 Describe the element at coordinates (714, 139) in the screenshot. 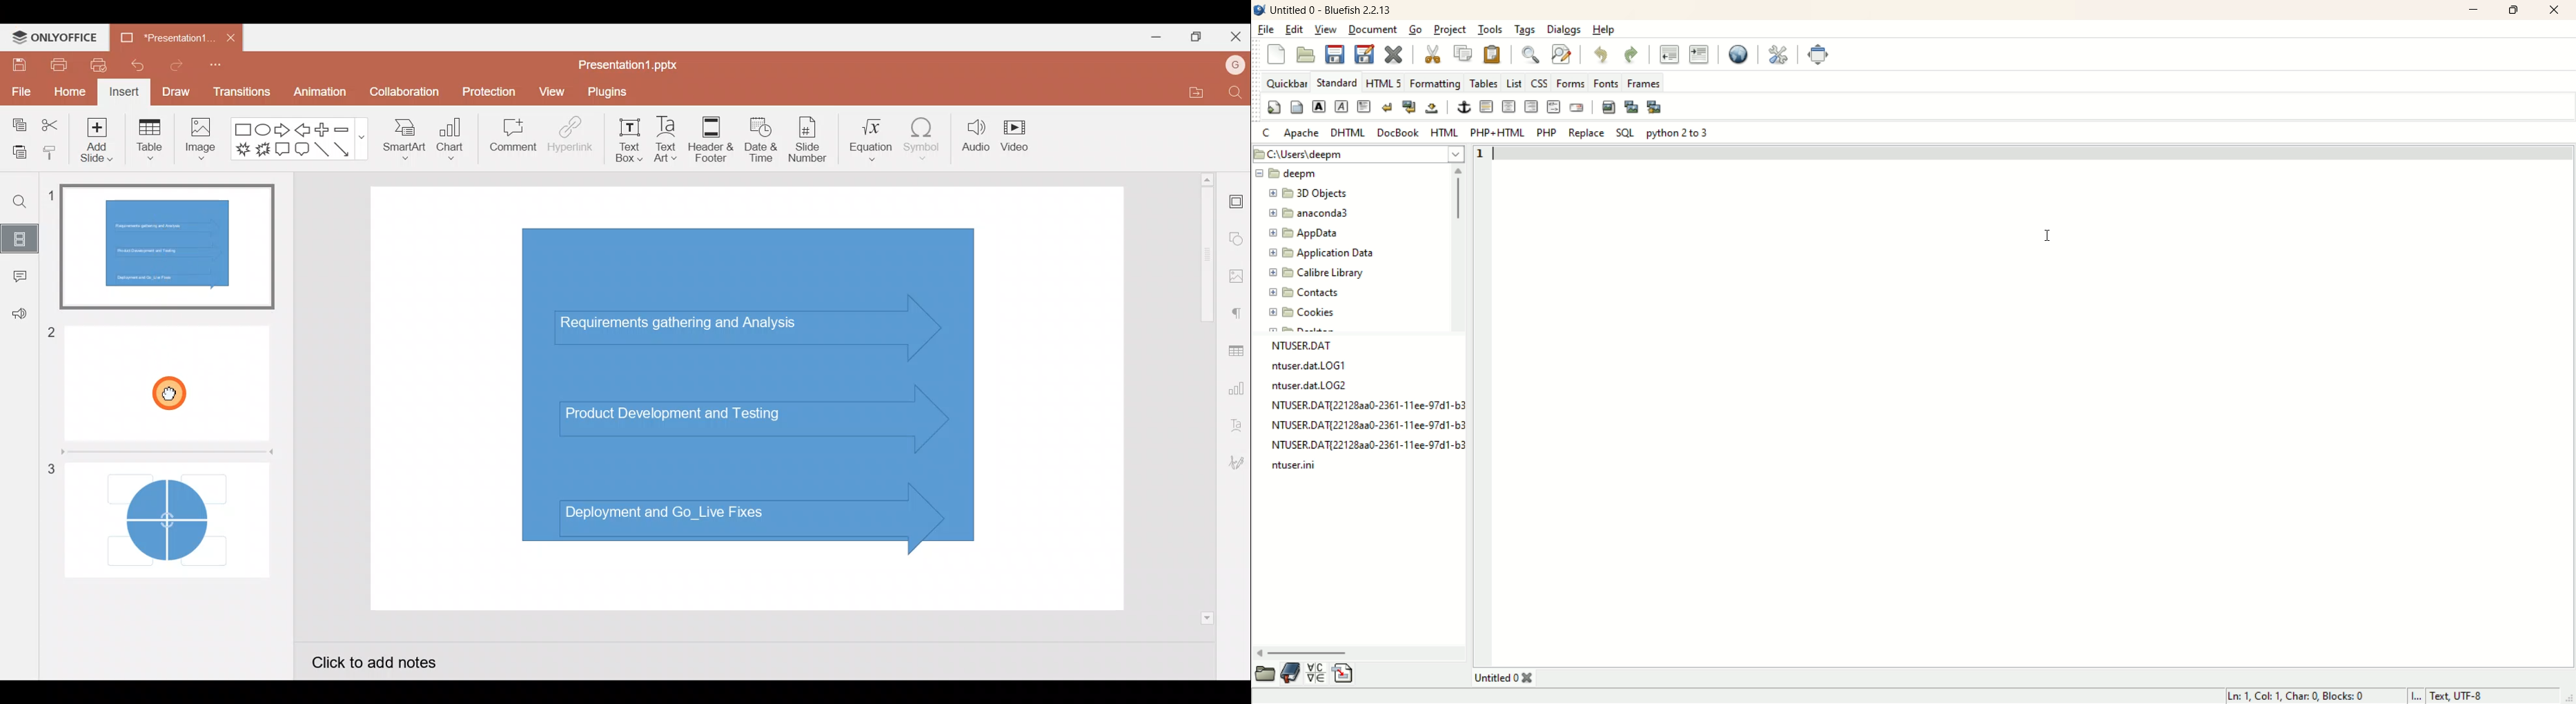

I see `Header & footer` at that location.